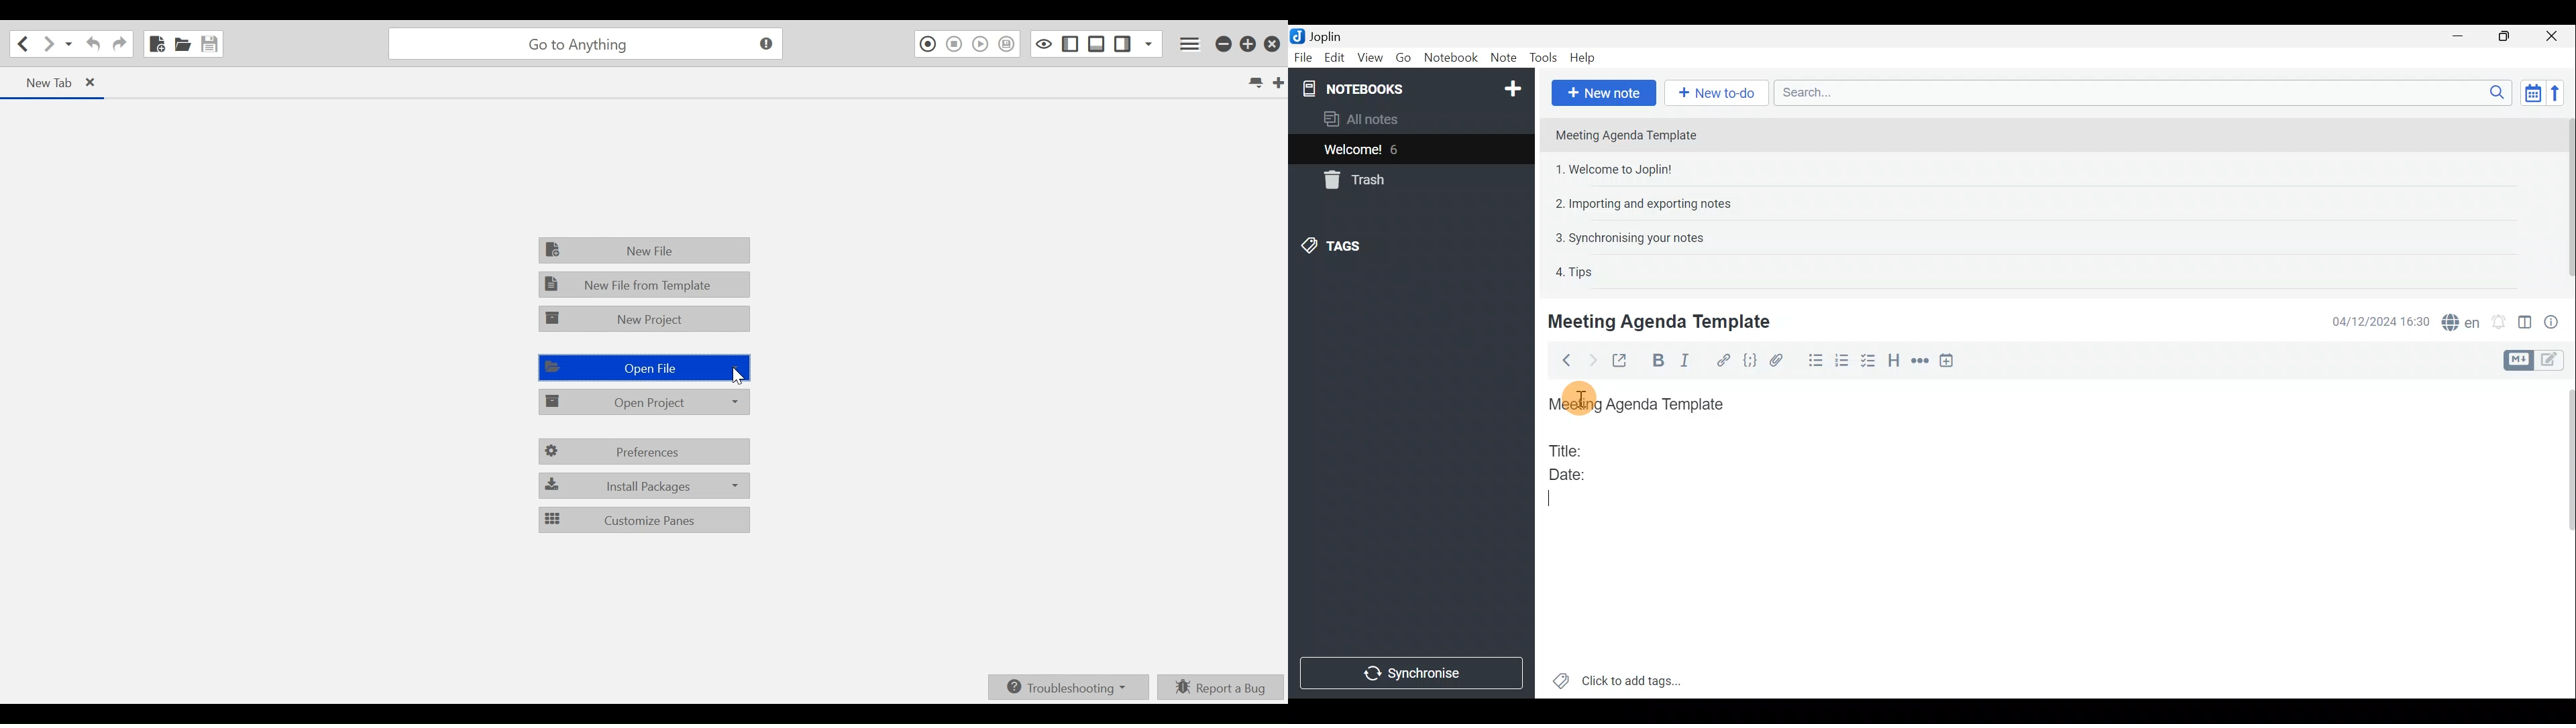 The image size is (2576, 728). Describe the element at coordinates (1280, 82) in the screenshot. I see `Add new Tab` at that location.